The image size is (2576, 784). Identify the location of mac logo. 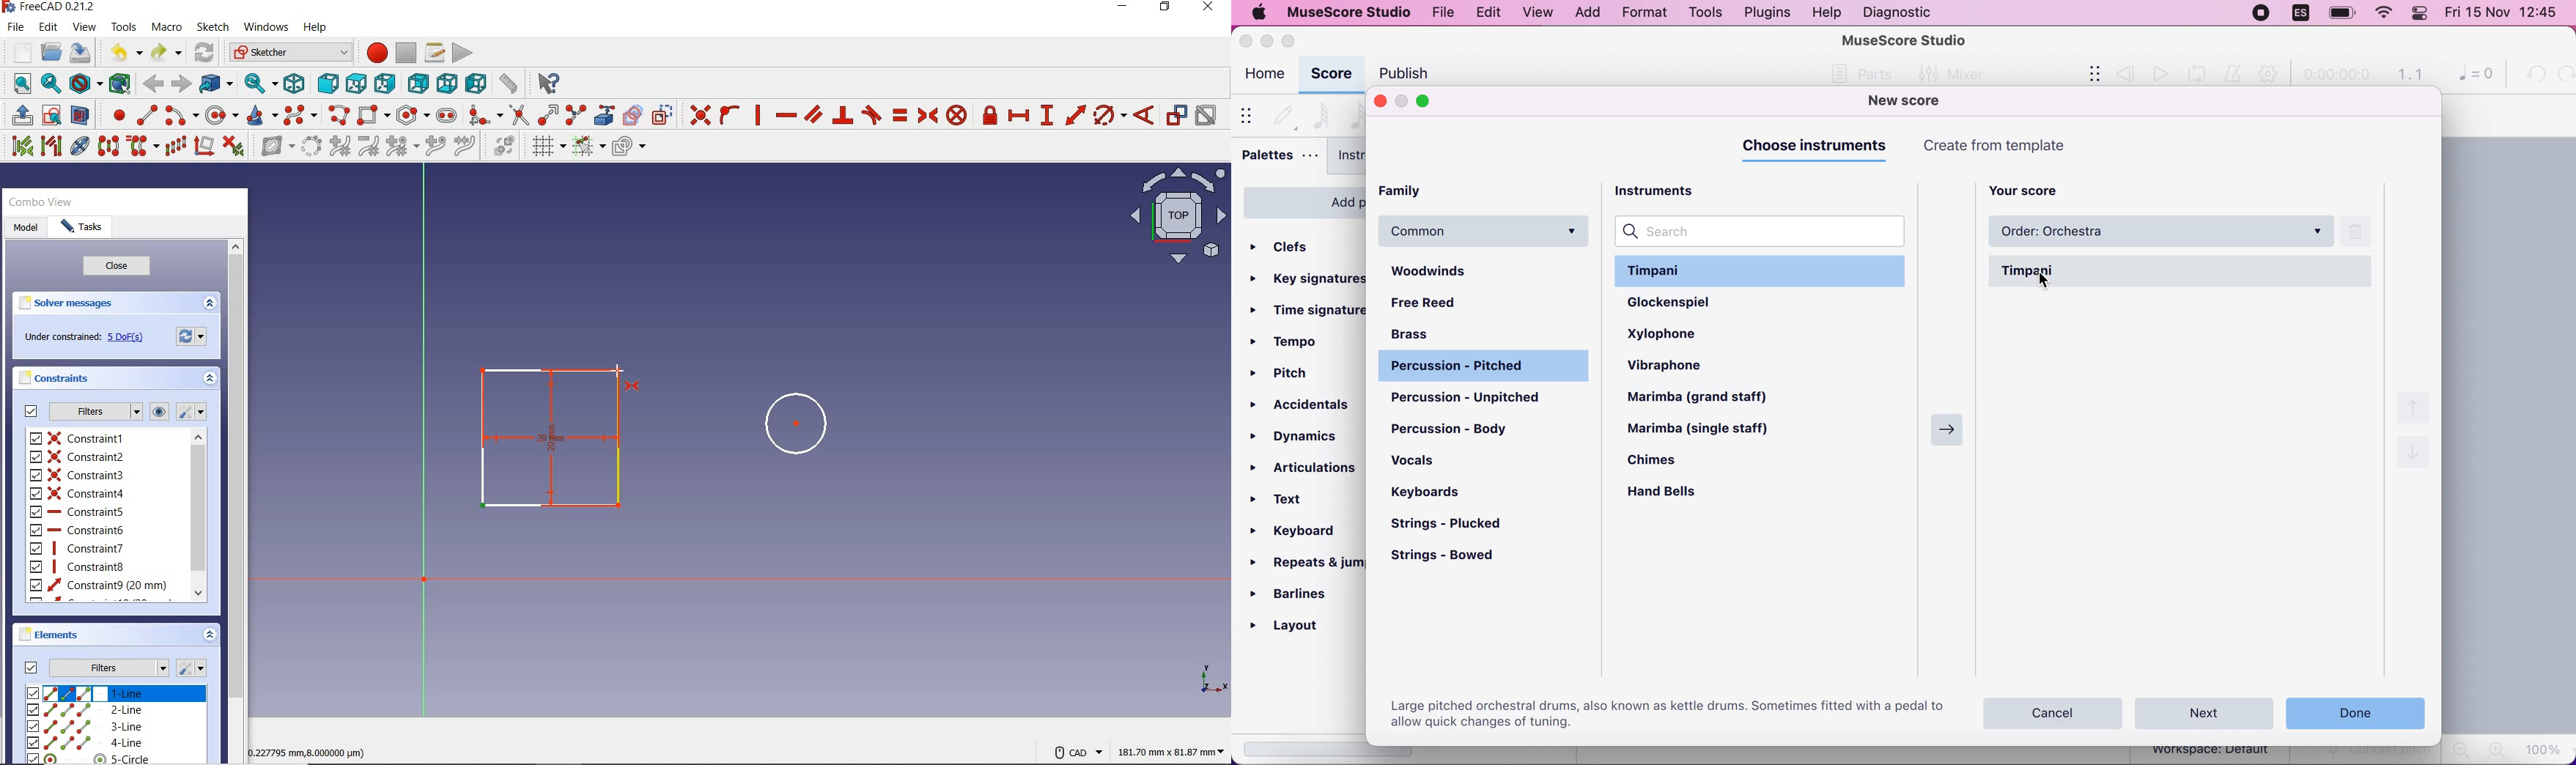
(1259, 14).